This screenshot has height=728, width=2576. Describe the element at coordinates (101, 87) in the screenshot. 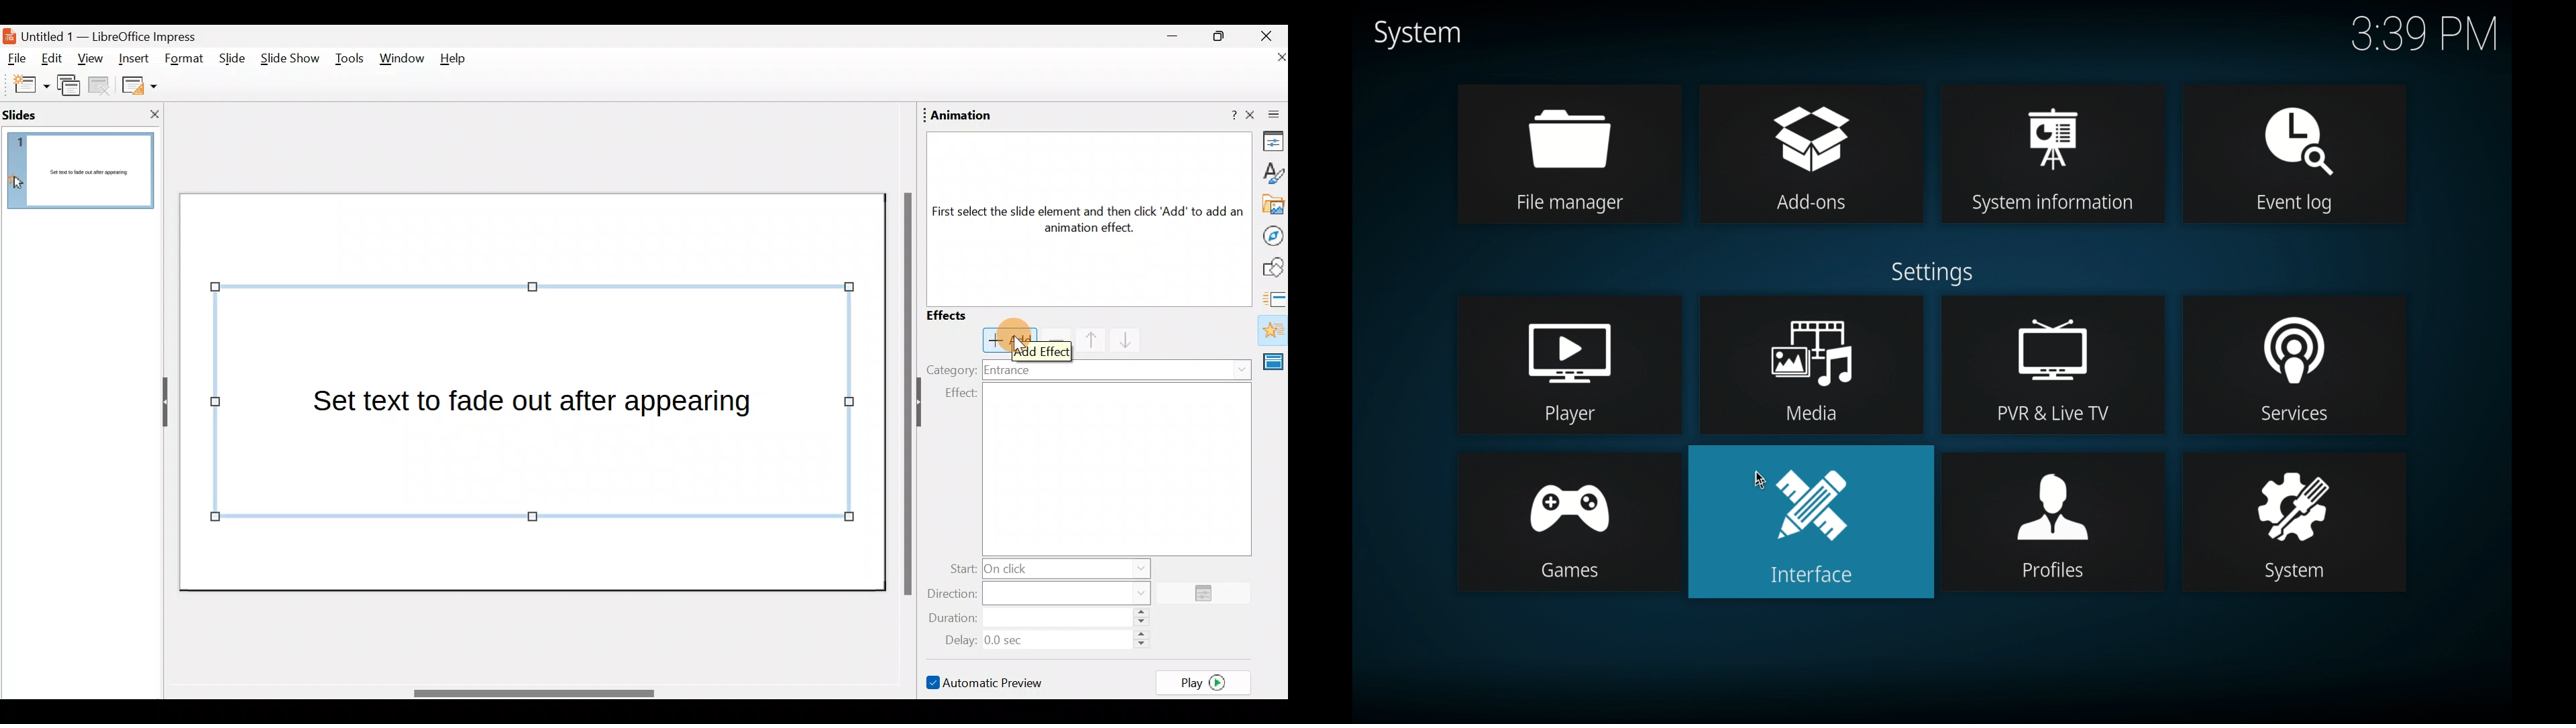

I see `Delete slide` at that location.